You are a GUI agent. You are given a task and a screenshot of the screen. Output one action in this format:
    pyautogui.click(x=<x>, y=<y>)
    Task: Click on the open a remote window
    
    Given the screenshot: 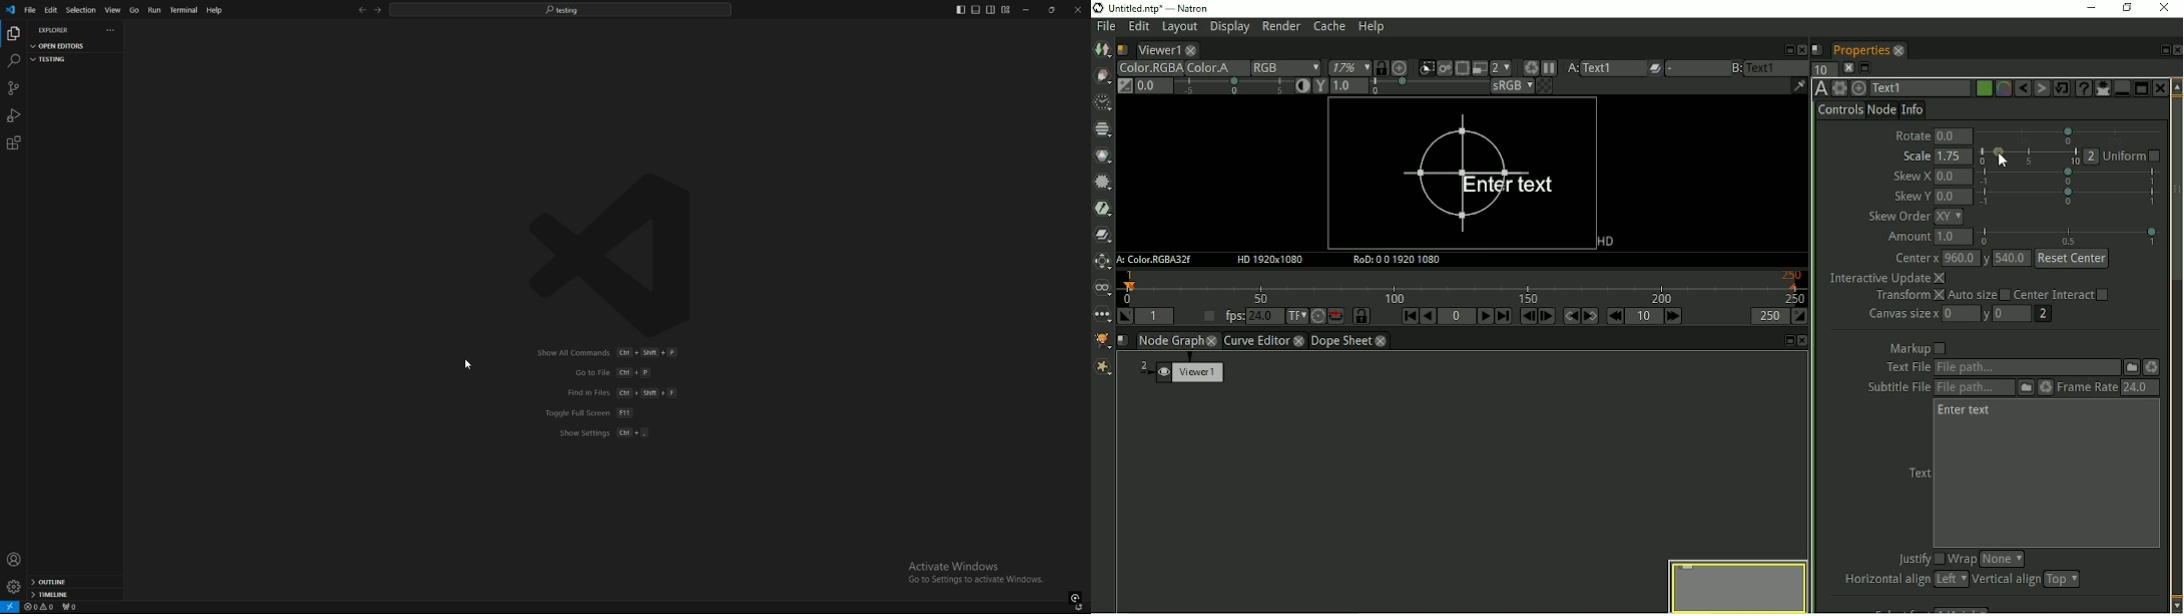 What is the action you would take?
    pyautogui.click(x=10, y=607)
    